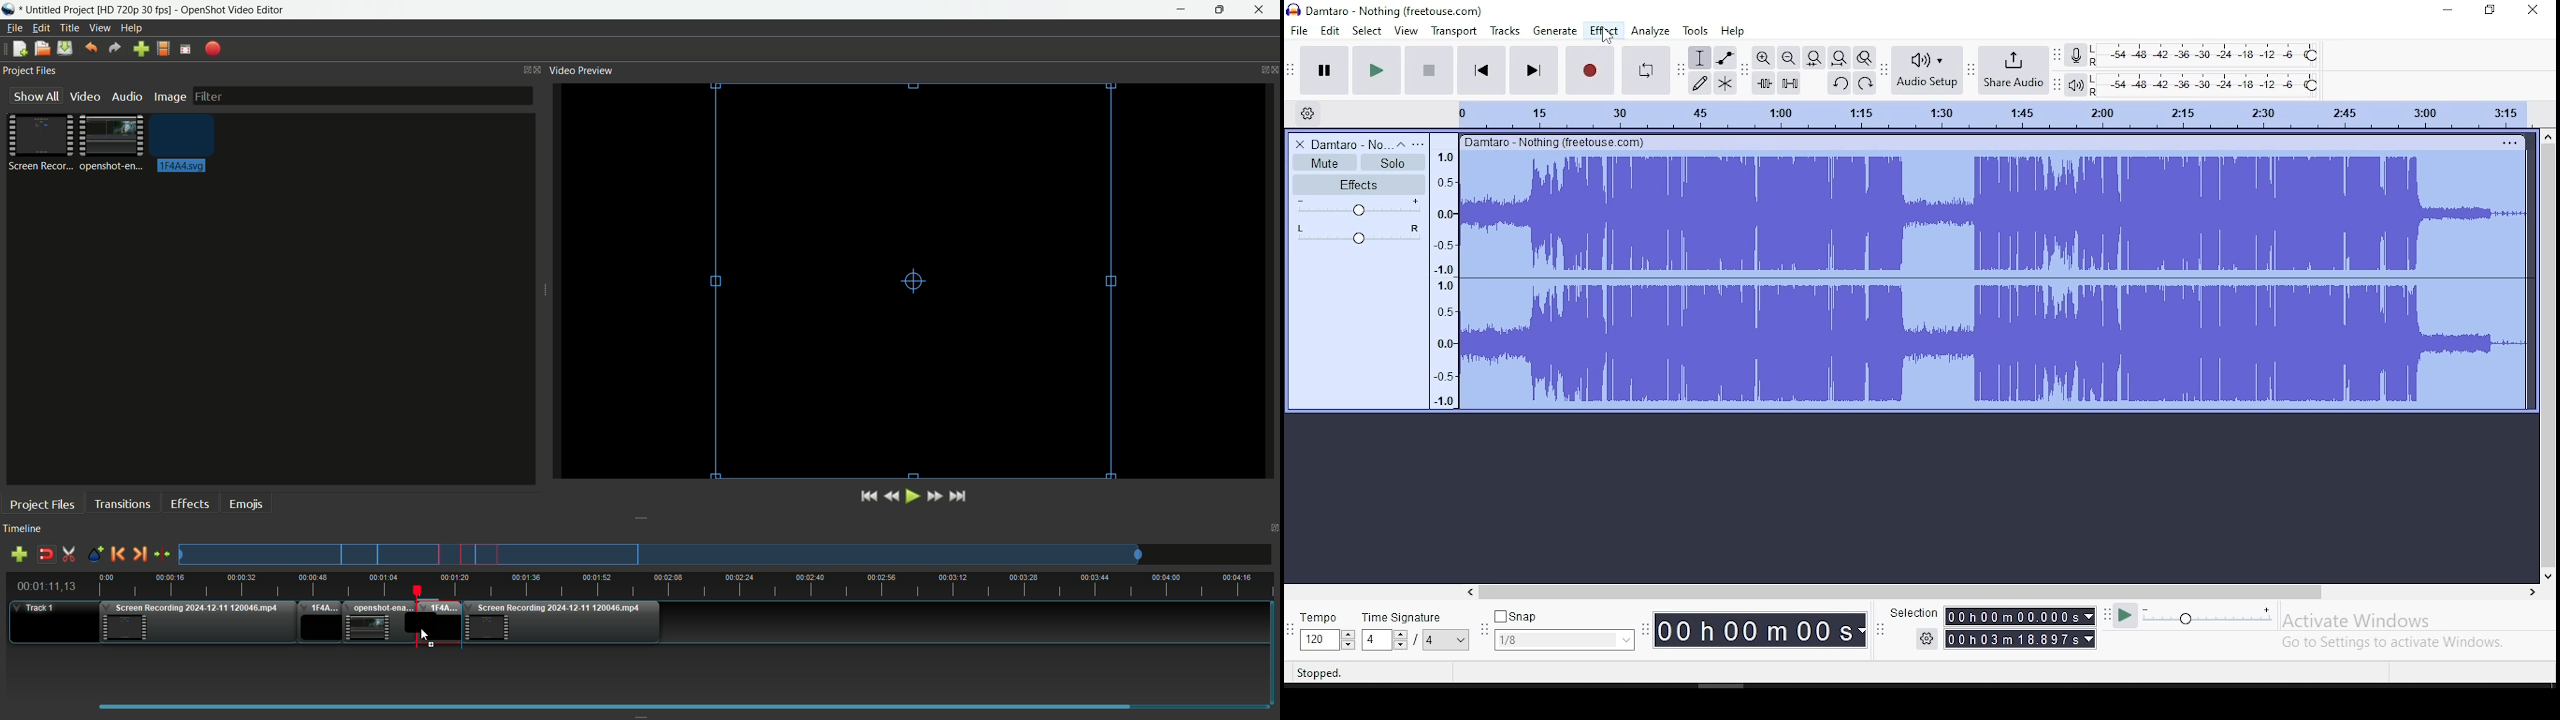 This screenshot has height=728, width=2576. Describe the element at coordinates (1644, 71) in the screenshot. I see `enable looping` at that location.